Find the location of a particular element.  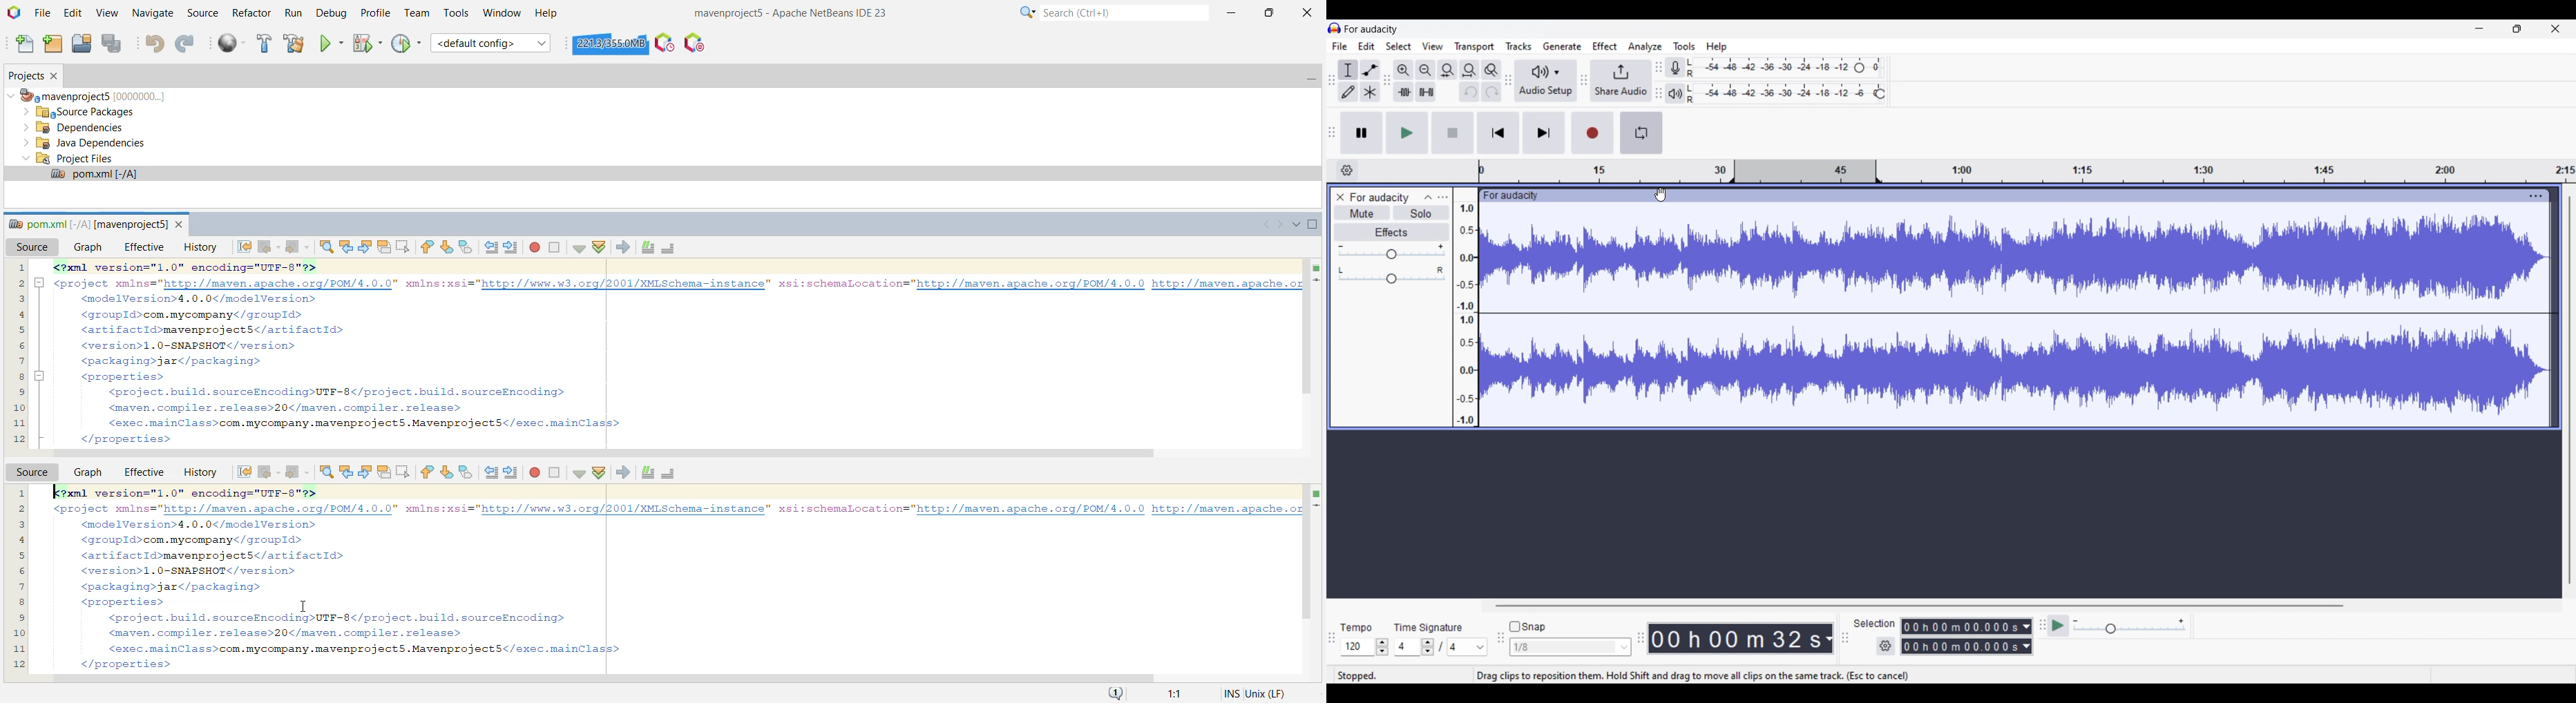

Previous Bookmark is located at coordinates (426, 474).